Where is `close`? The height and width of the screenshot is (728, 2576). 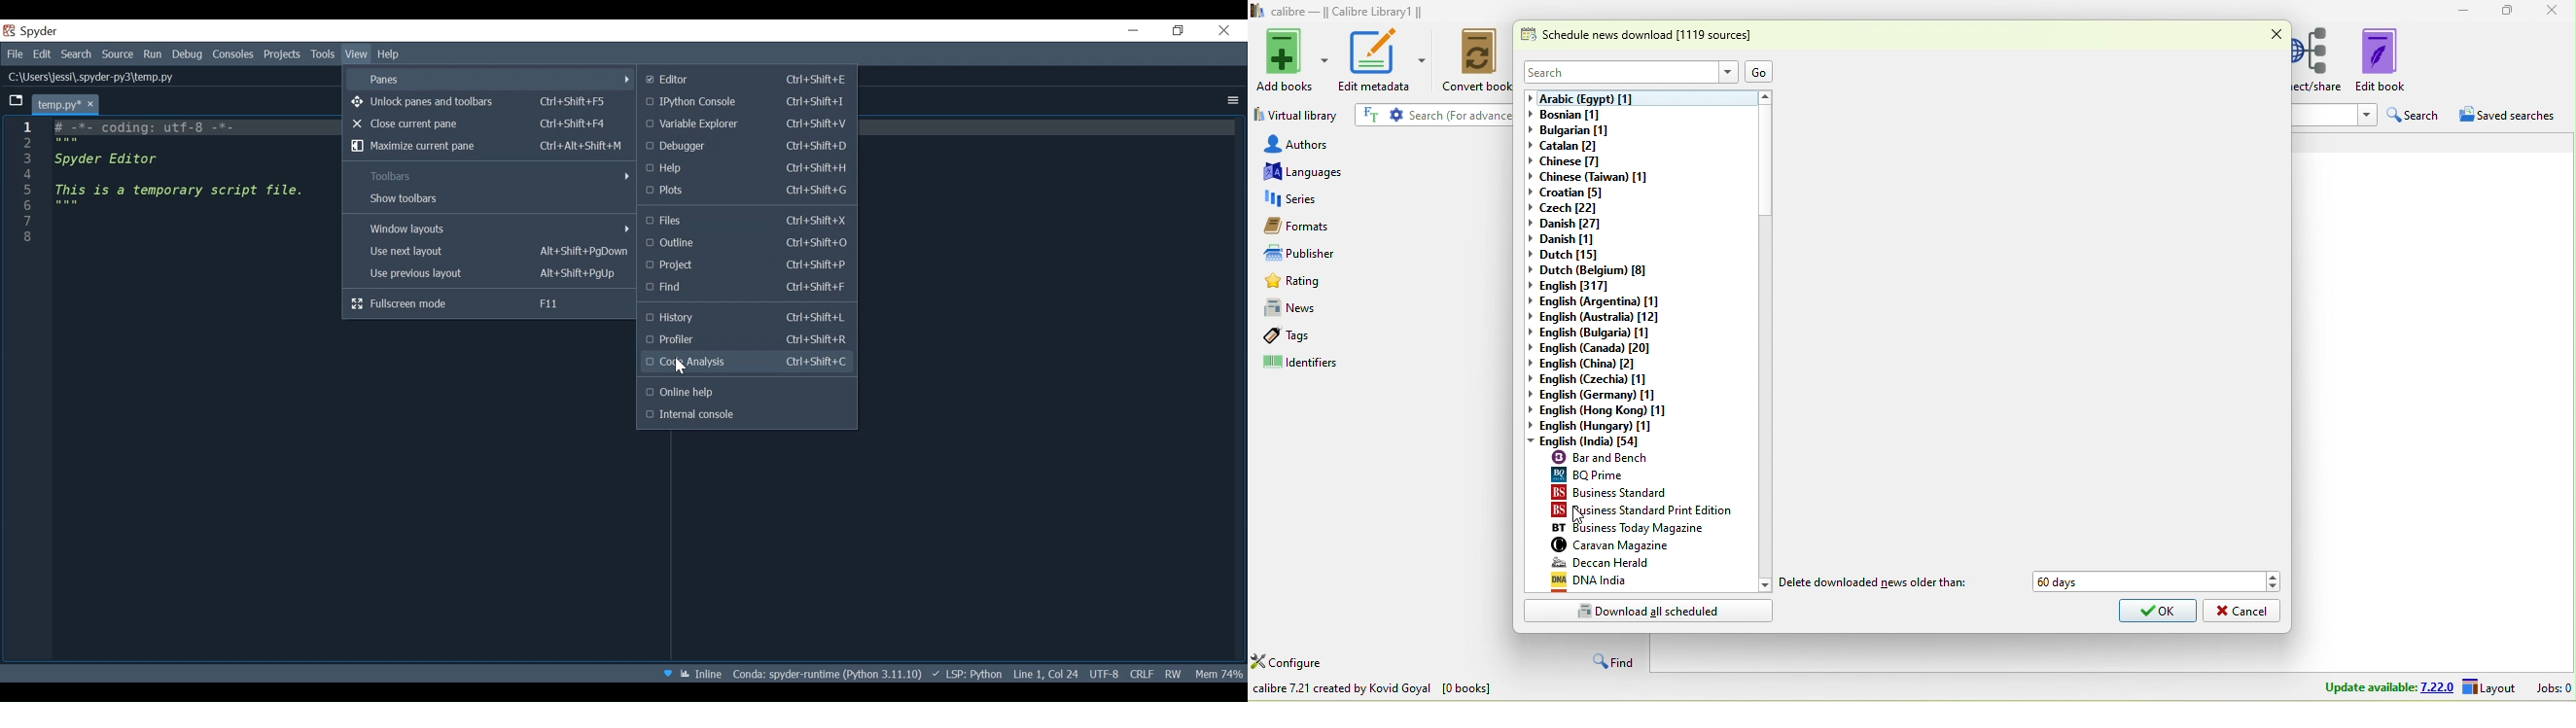
close is located at coordinates (2276, 35).